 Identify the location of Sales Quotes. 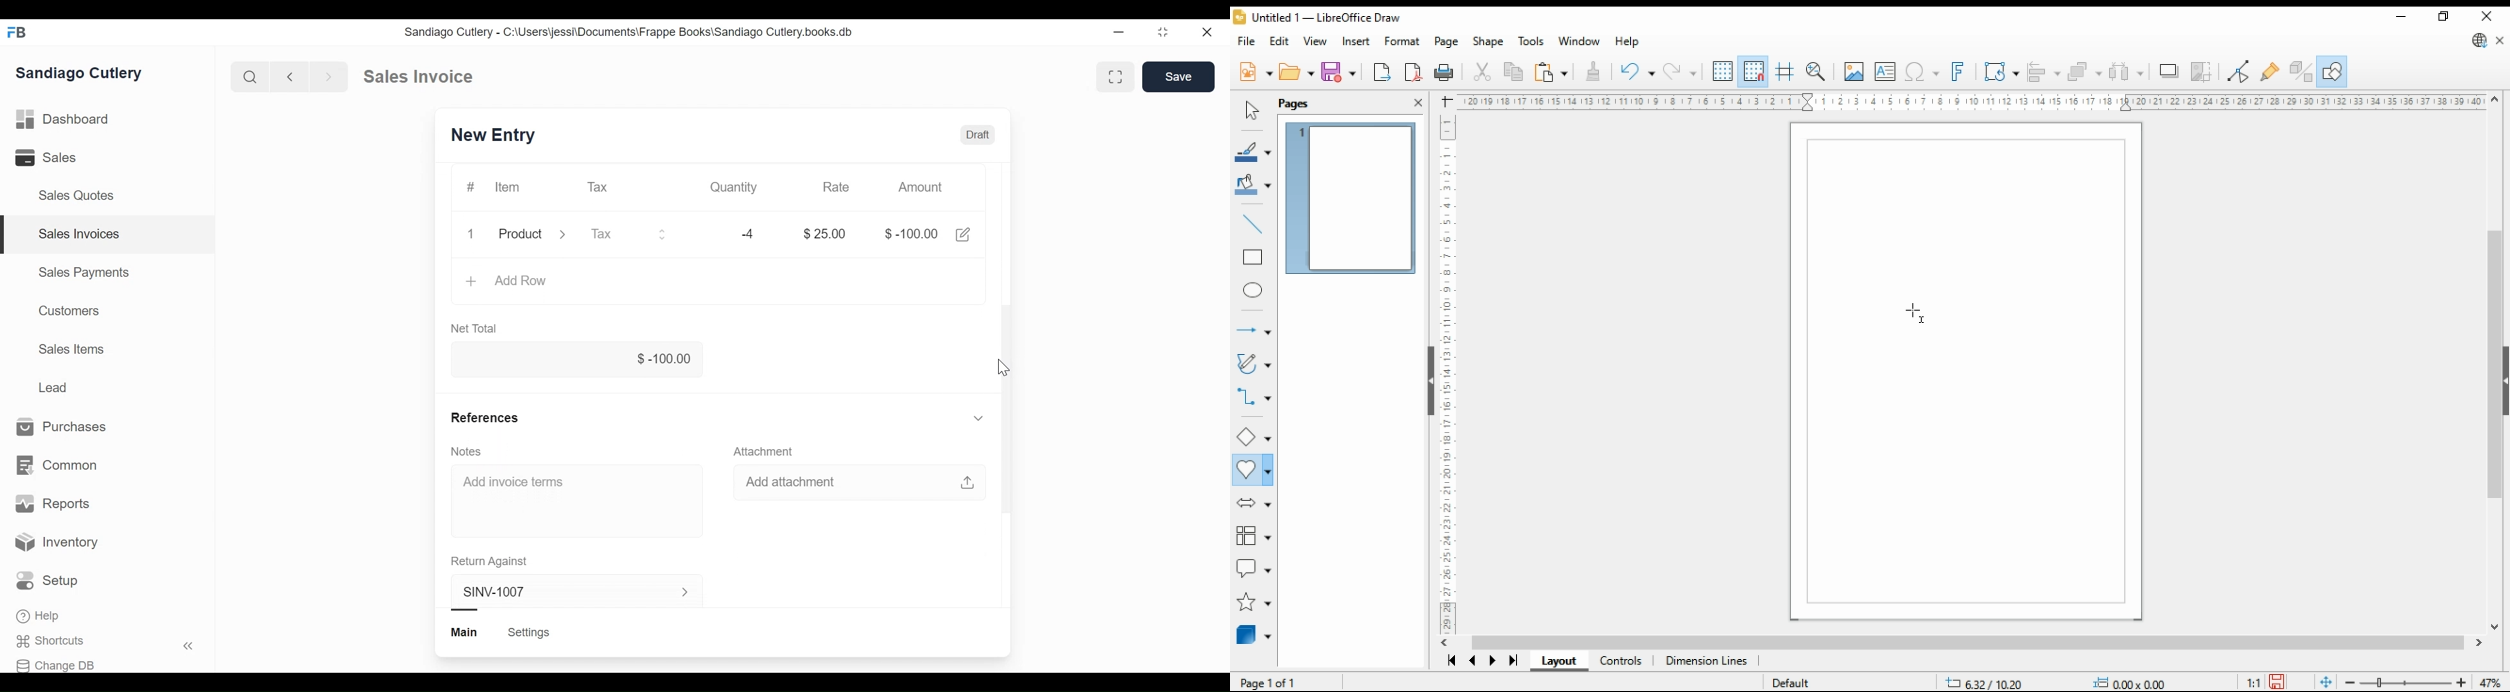
(78, 195).